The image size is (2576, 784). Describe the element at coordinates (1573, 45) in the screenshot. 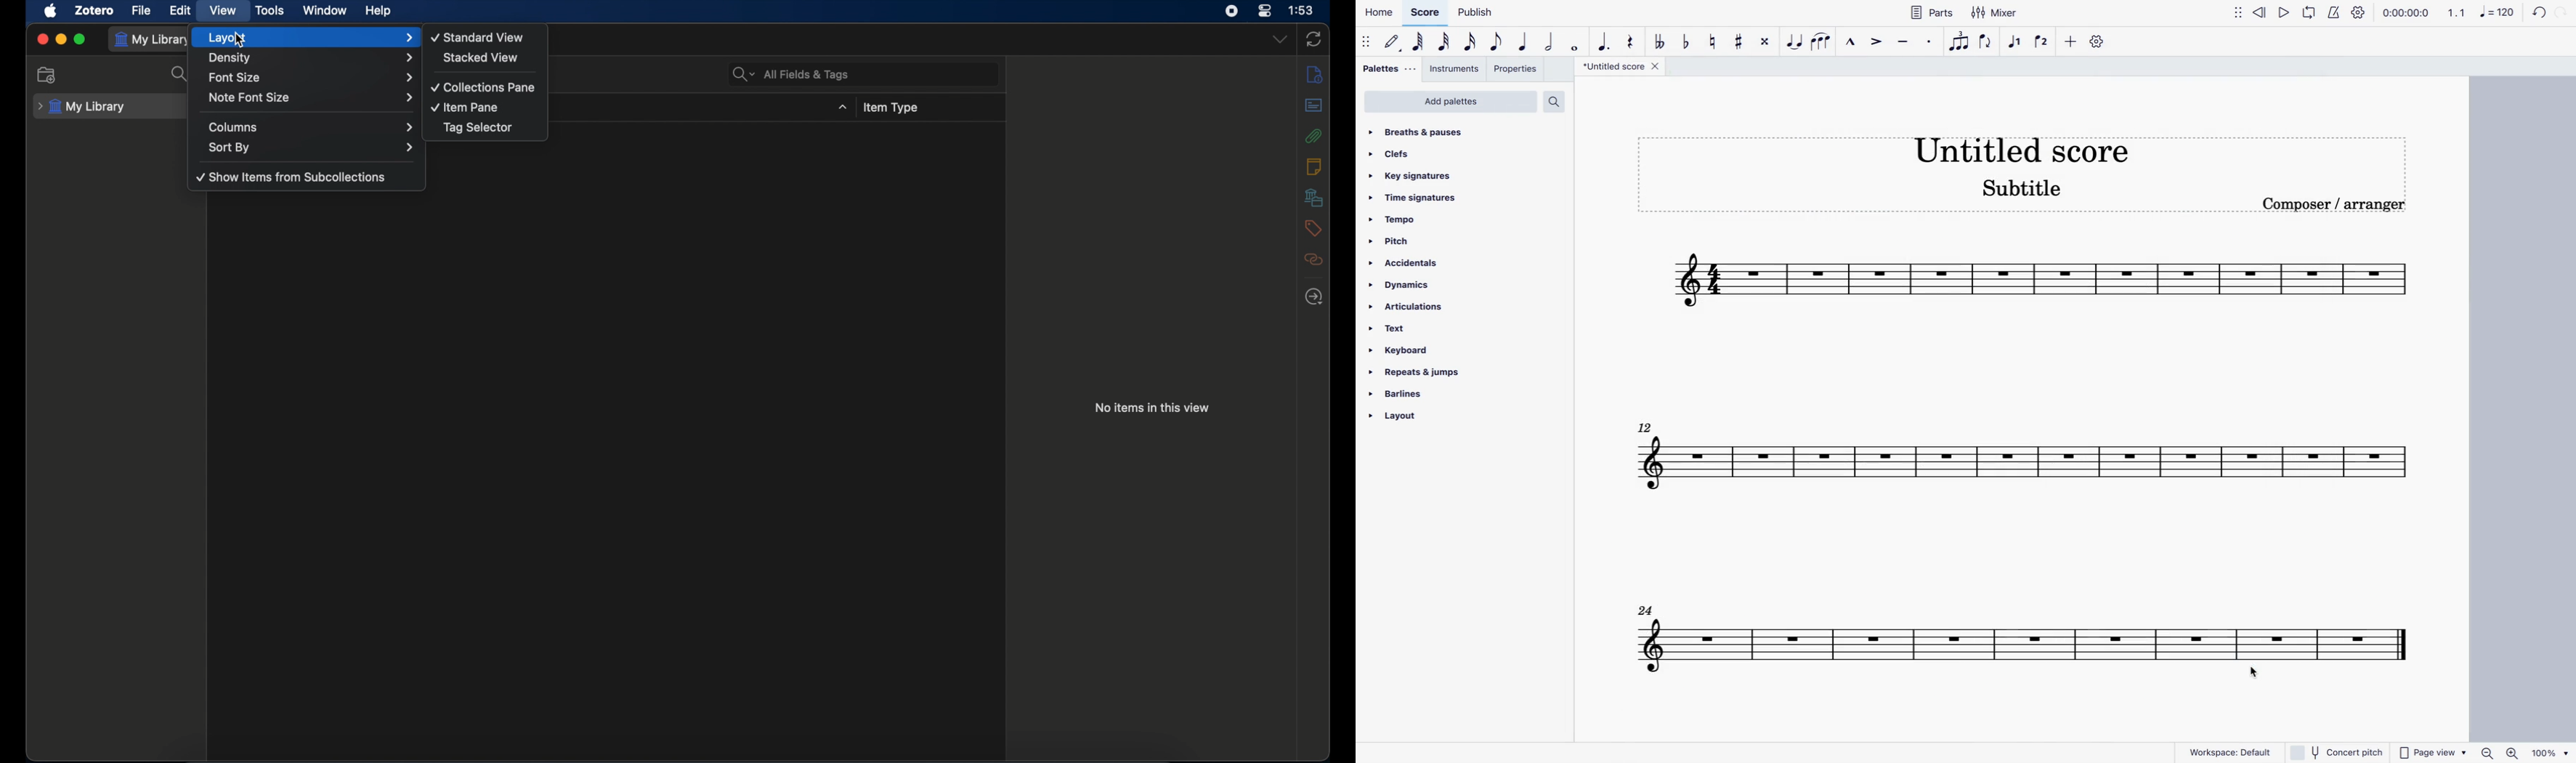

I see `full note` at that location.